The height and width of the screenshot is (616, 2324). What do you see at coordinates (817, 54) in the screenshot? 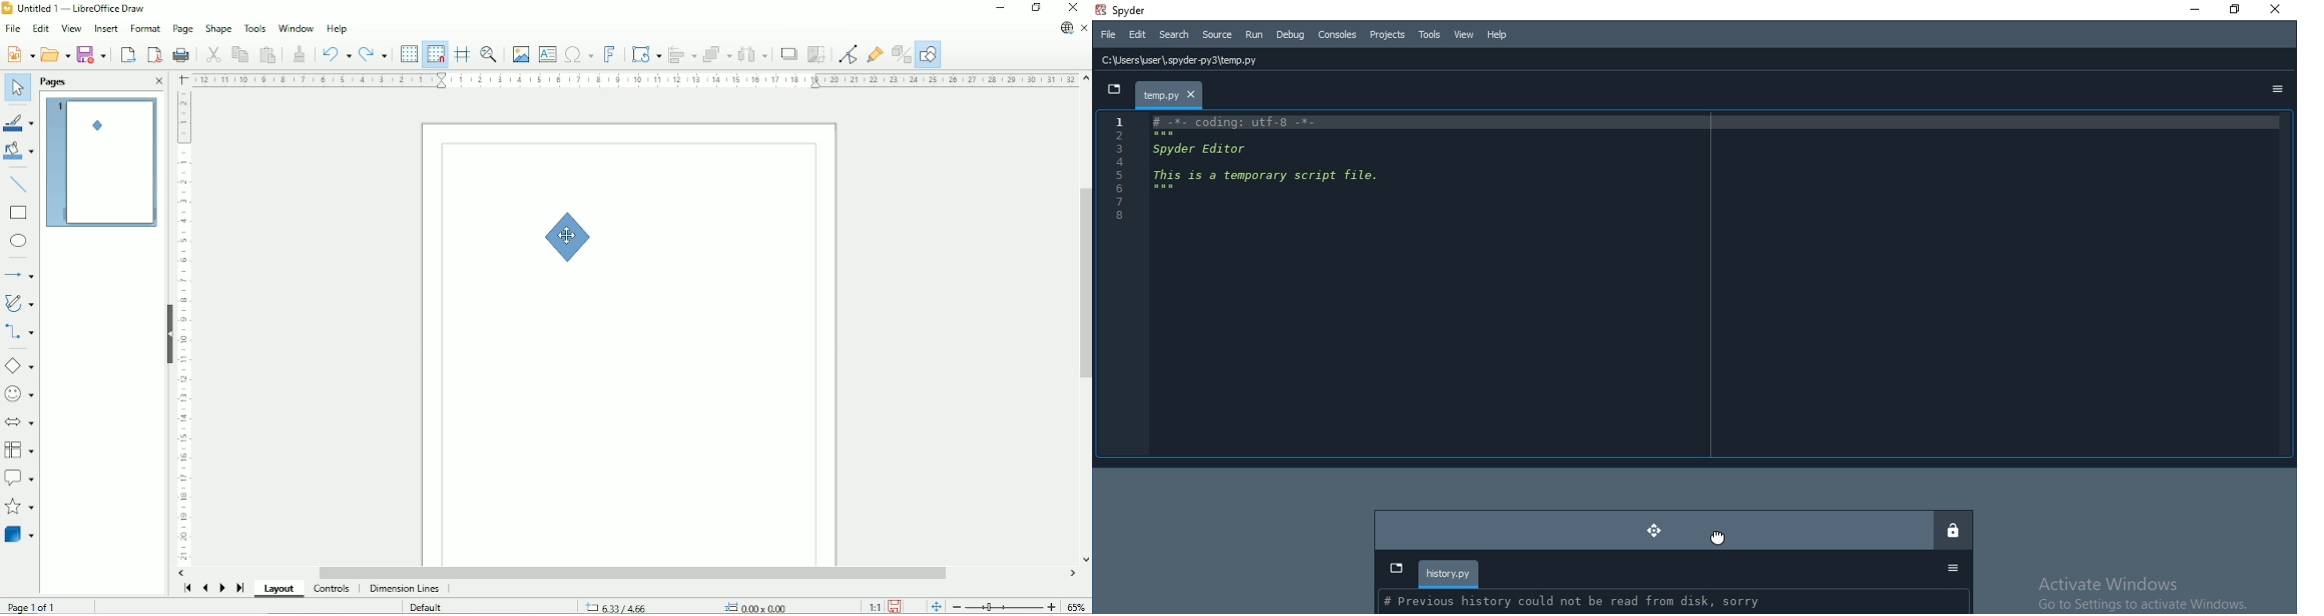
I see `Crop image` at bounding box center [817, 54].